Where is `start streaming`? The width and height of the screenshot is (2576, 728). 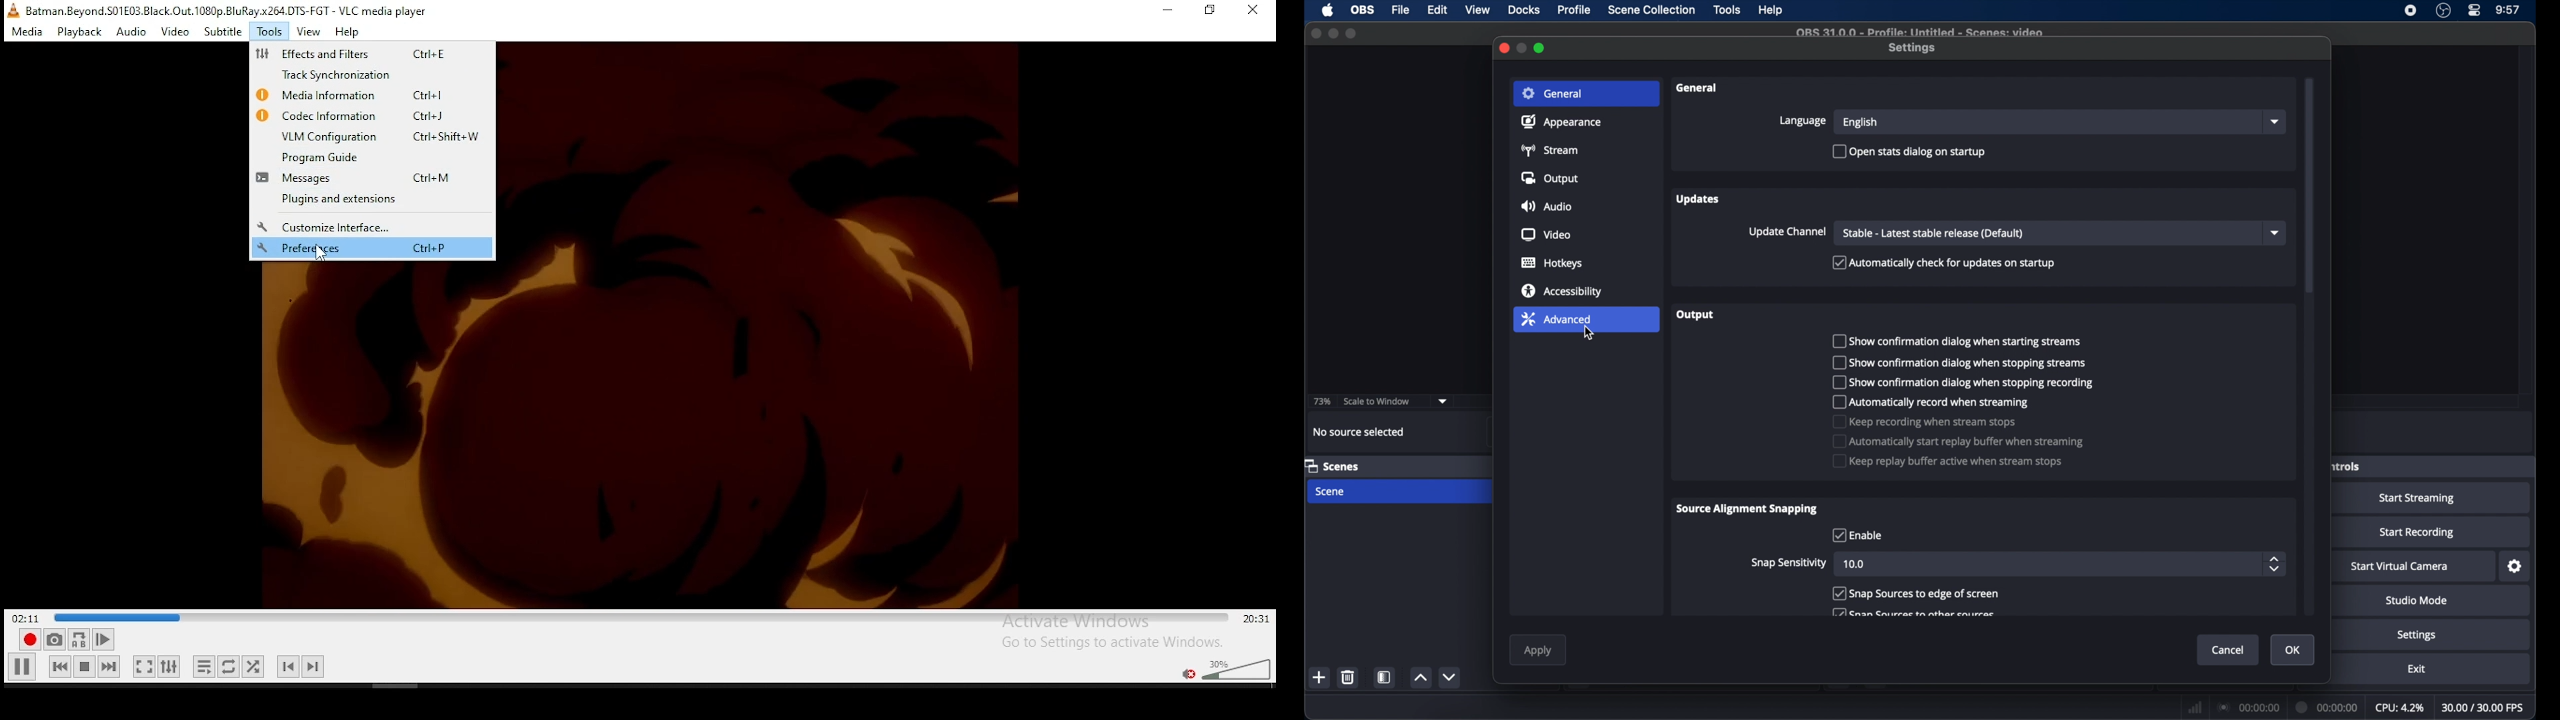
start streaming is located at coordinates (2419, 499).